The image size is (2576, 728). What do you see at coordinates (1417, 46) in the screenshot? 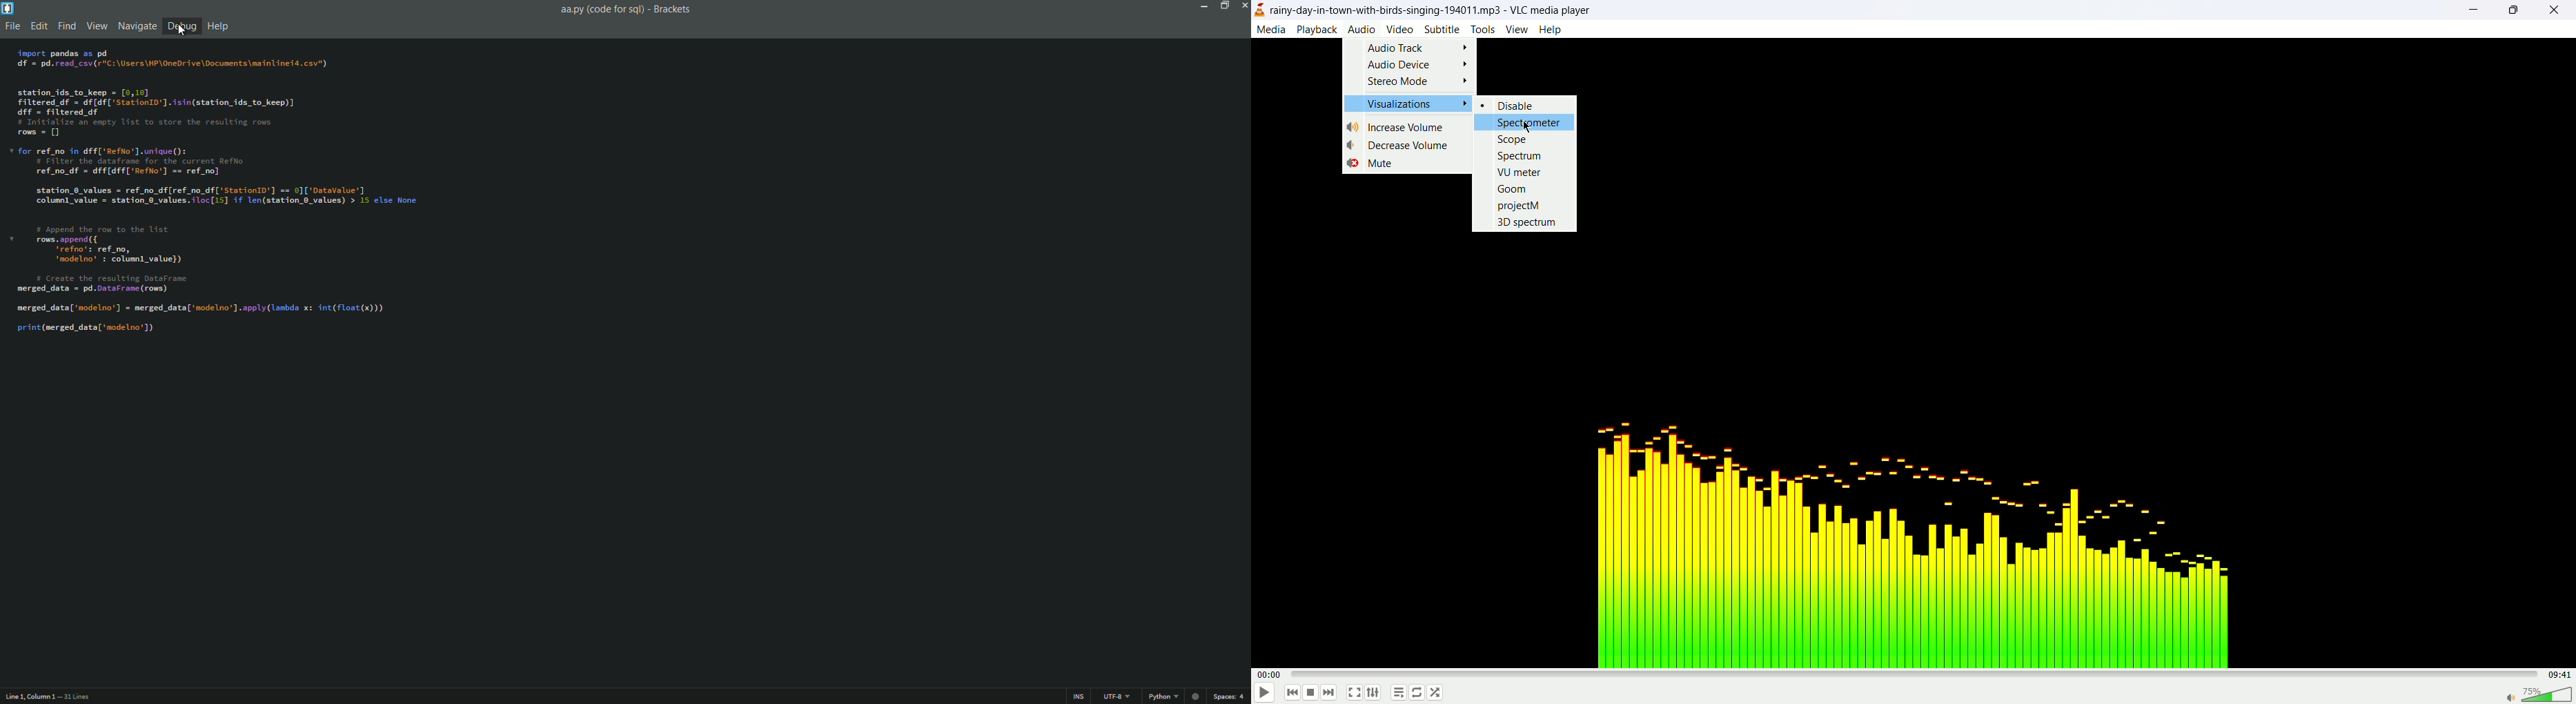
I see `audio track` at bounding box center [1417, 46].